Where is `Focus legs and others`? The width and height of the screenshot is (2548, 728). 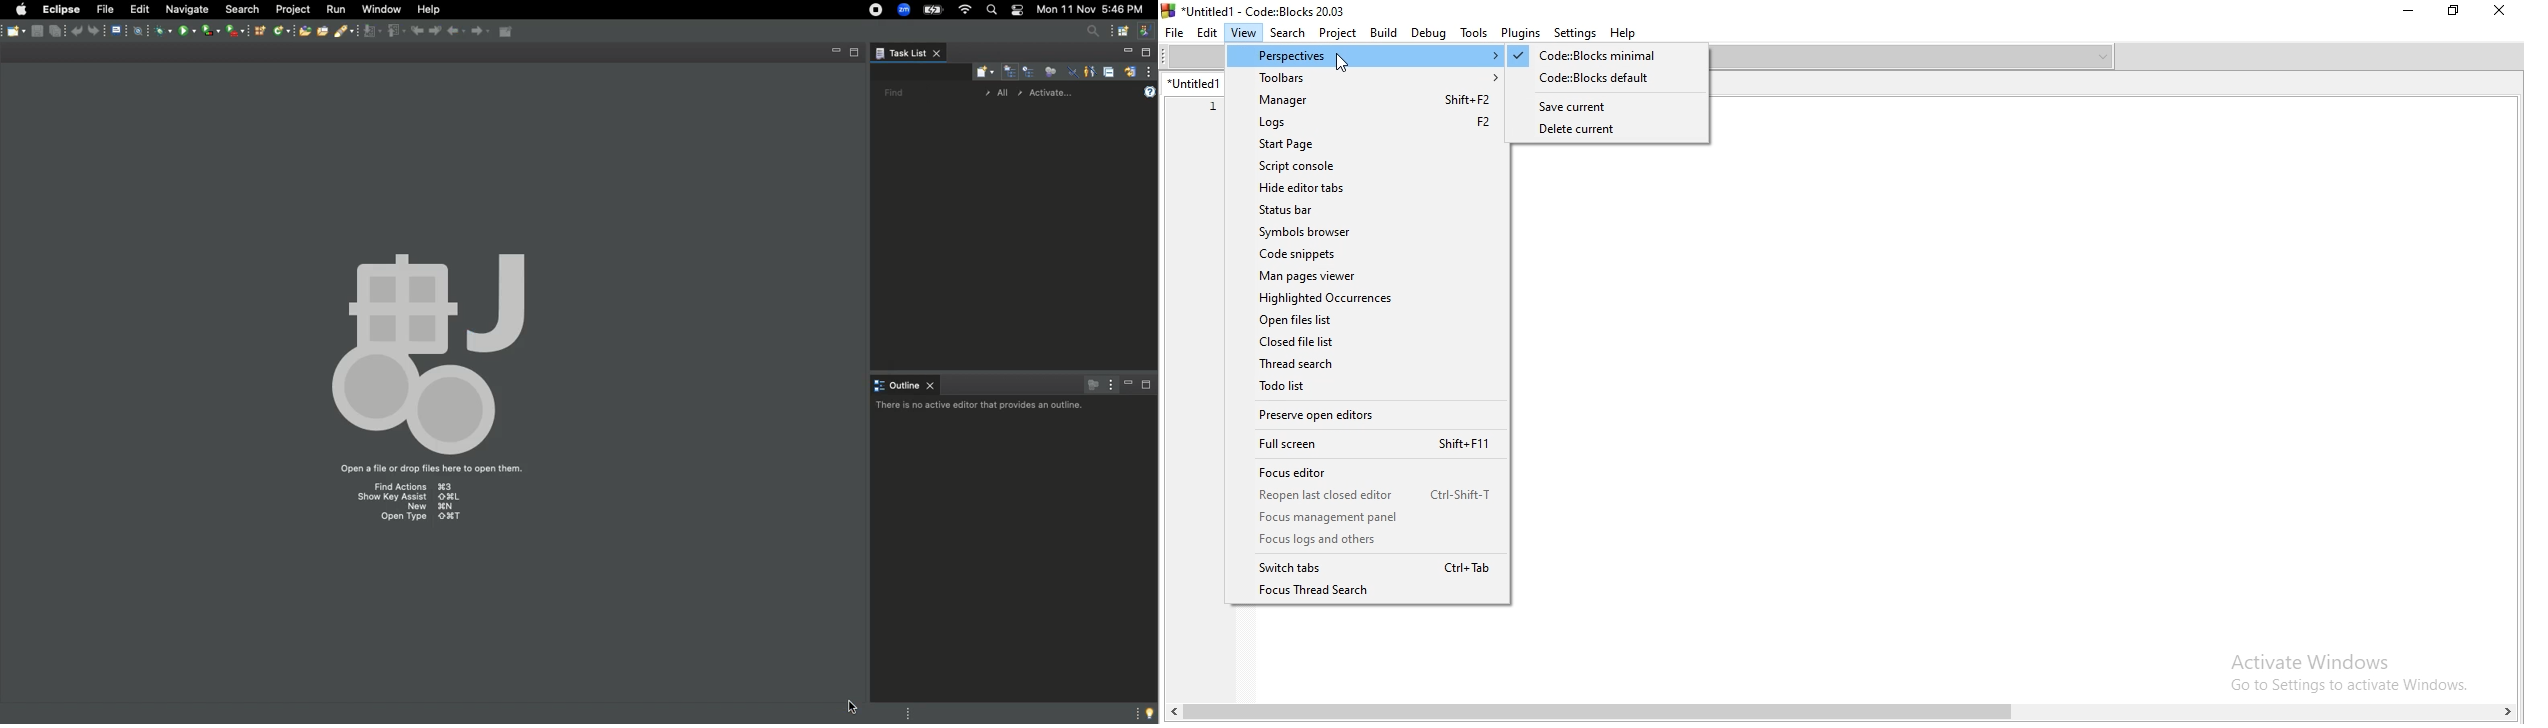
Focus legs and others is located at coordinates (1370, 541).